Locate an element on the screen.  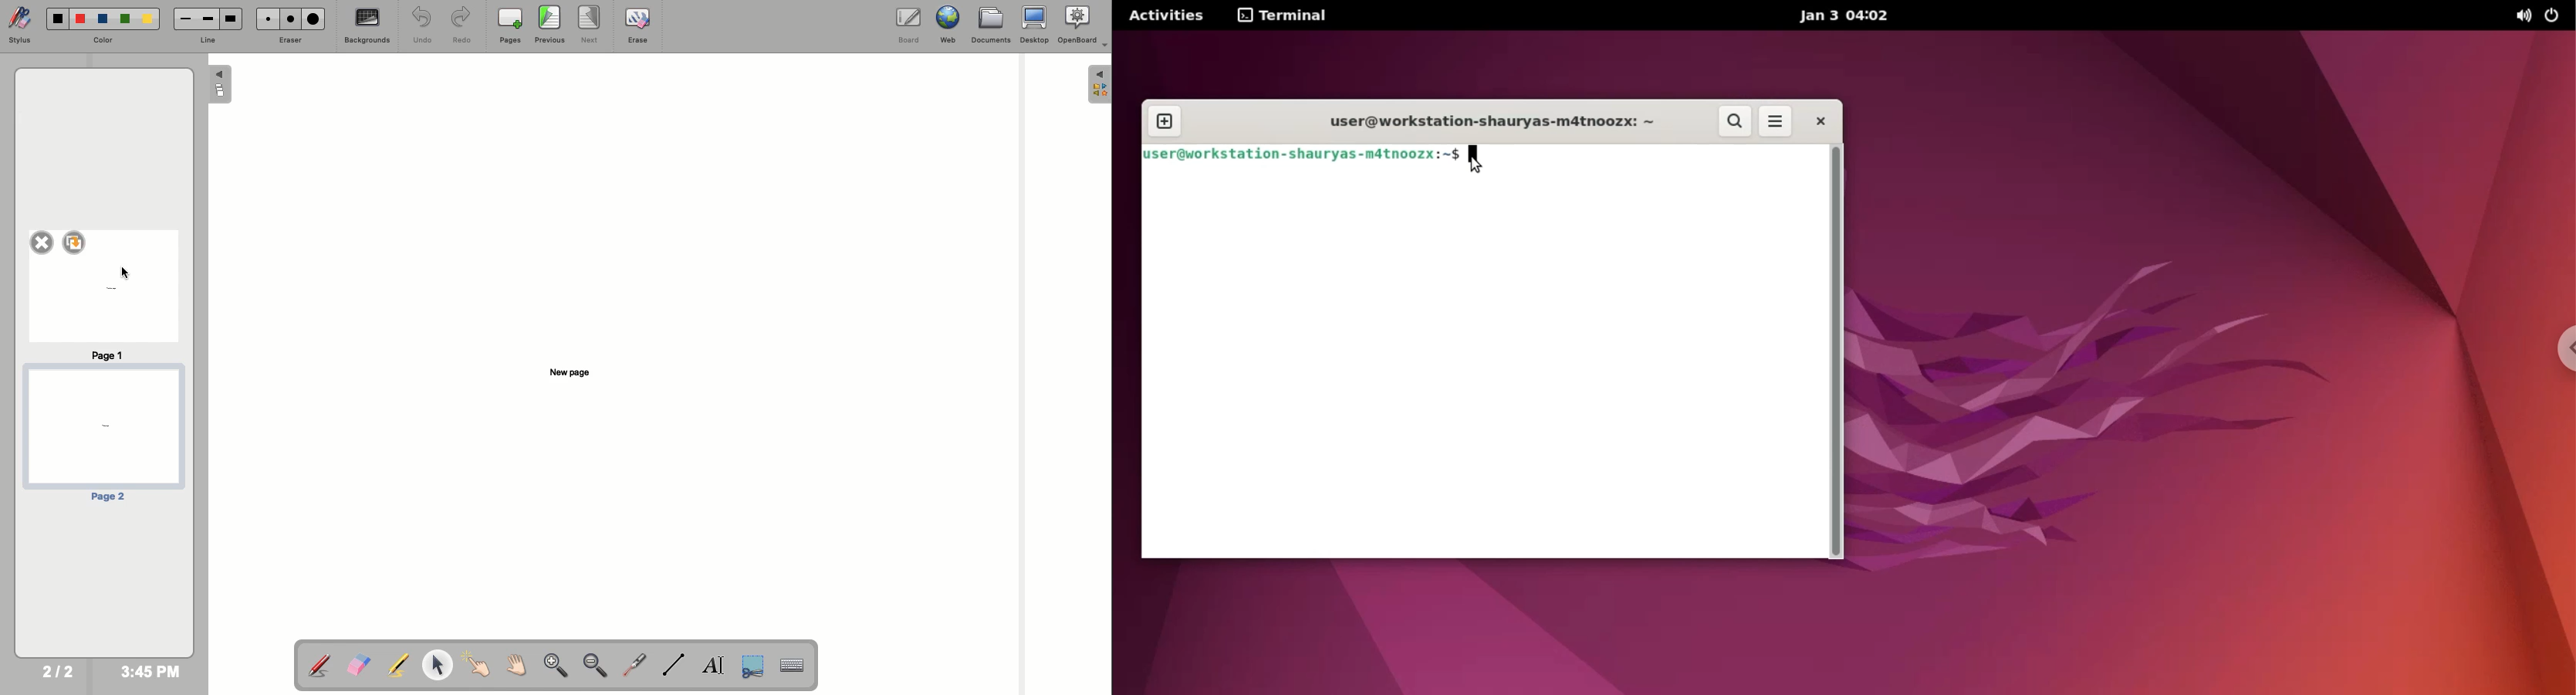
Zoom out is located at coordinates (596, 666).